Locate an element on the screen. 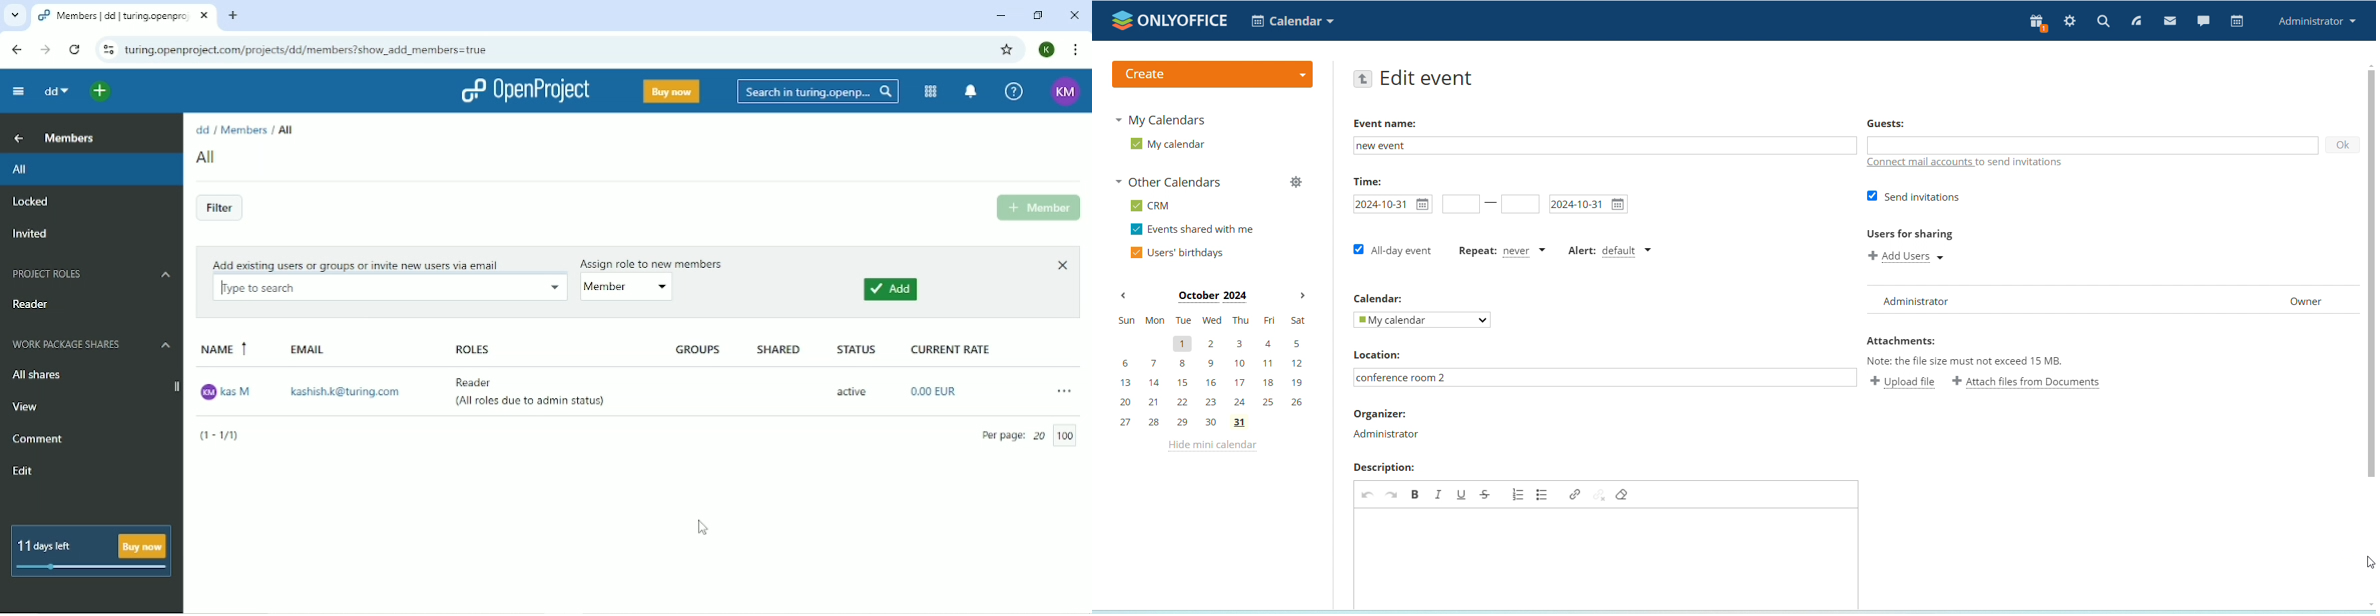 This screenshot has height=616, width=2380. location is located at coordinates (1376, 355).